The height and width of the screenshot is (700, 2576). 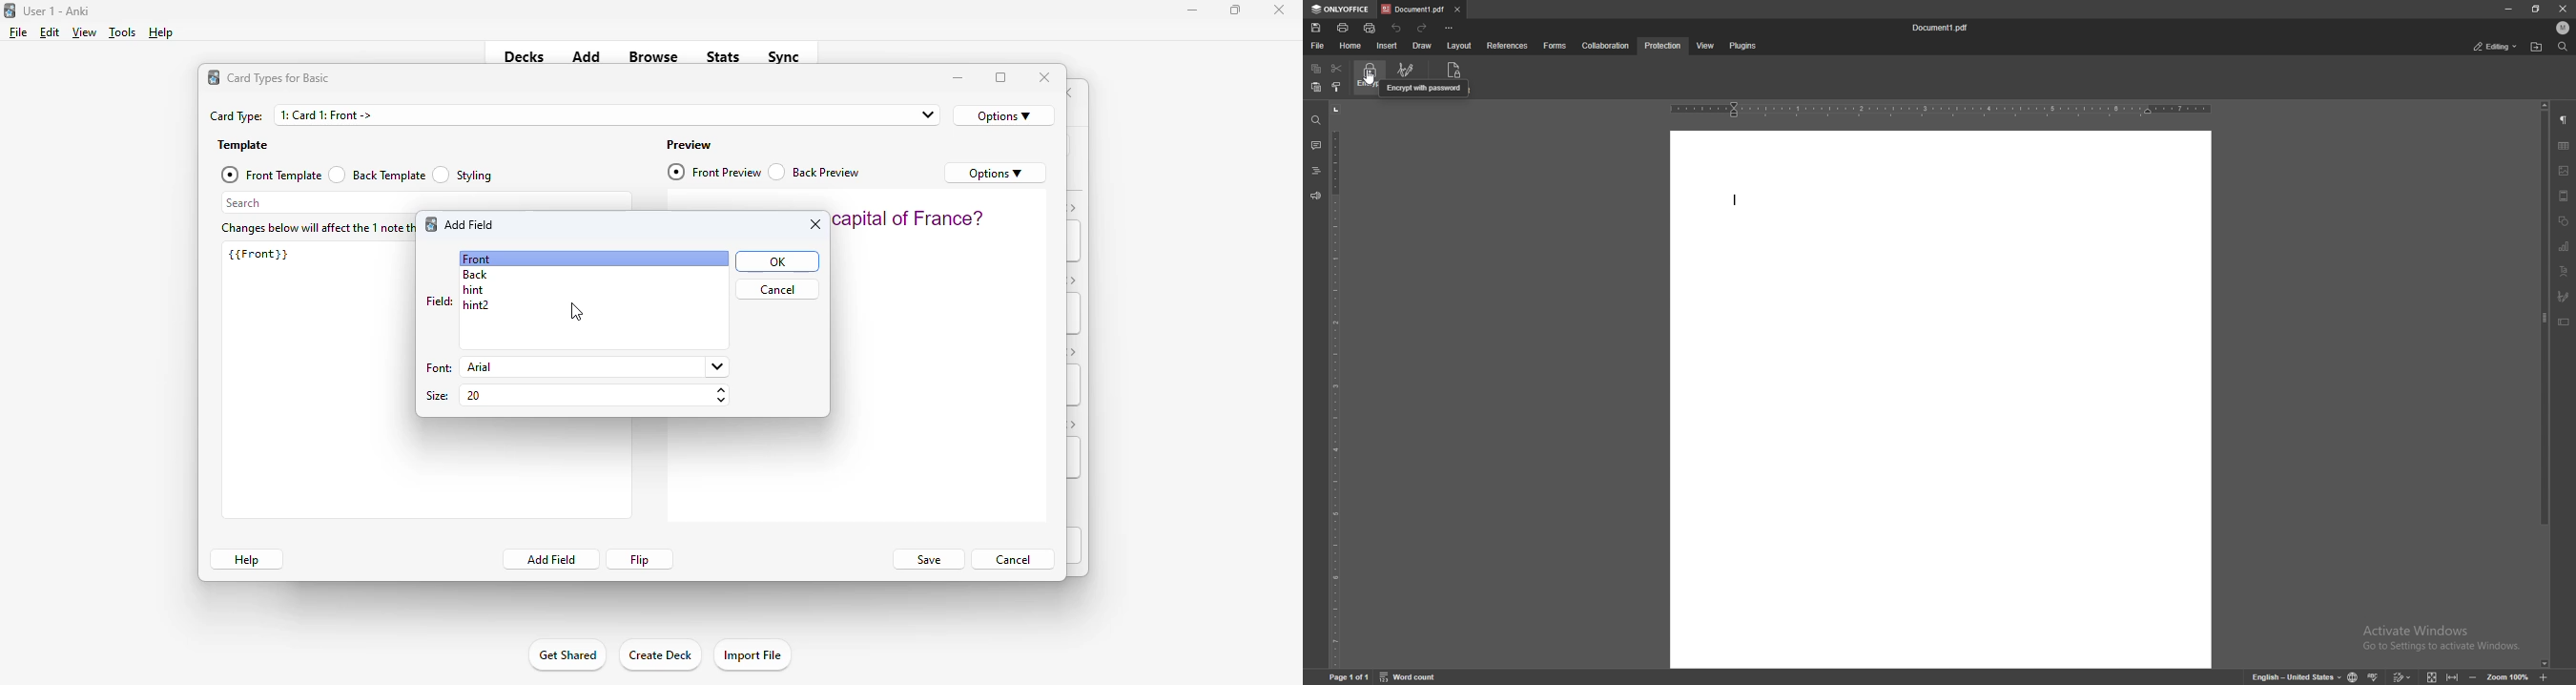 What do you see at coordinates (258, 254) in the screenshot?
I see `{{Front}}` at bounding box center [258, 254].